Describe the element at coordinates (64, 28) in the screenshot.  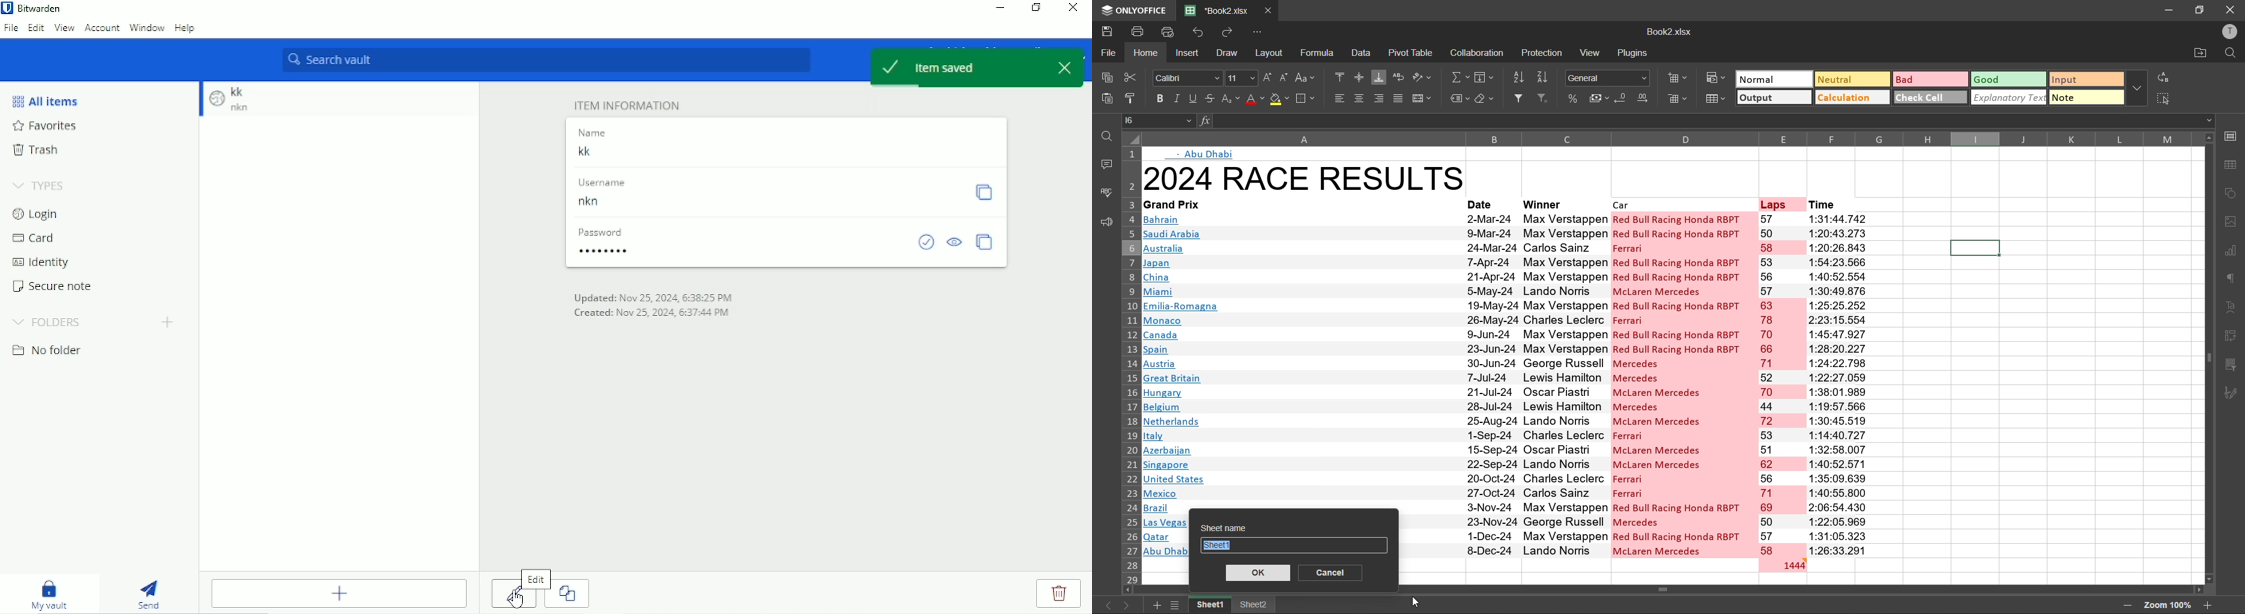
I see `View` at that location.